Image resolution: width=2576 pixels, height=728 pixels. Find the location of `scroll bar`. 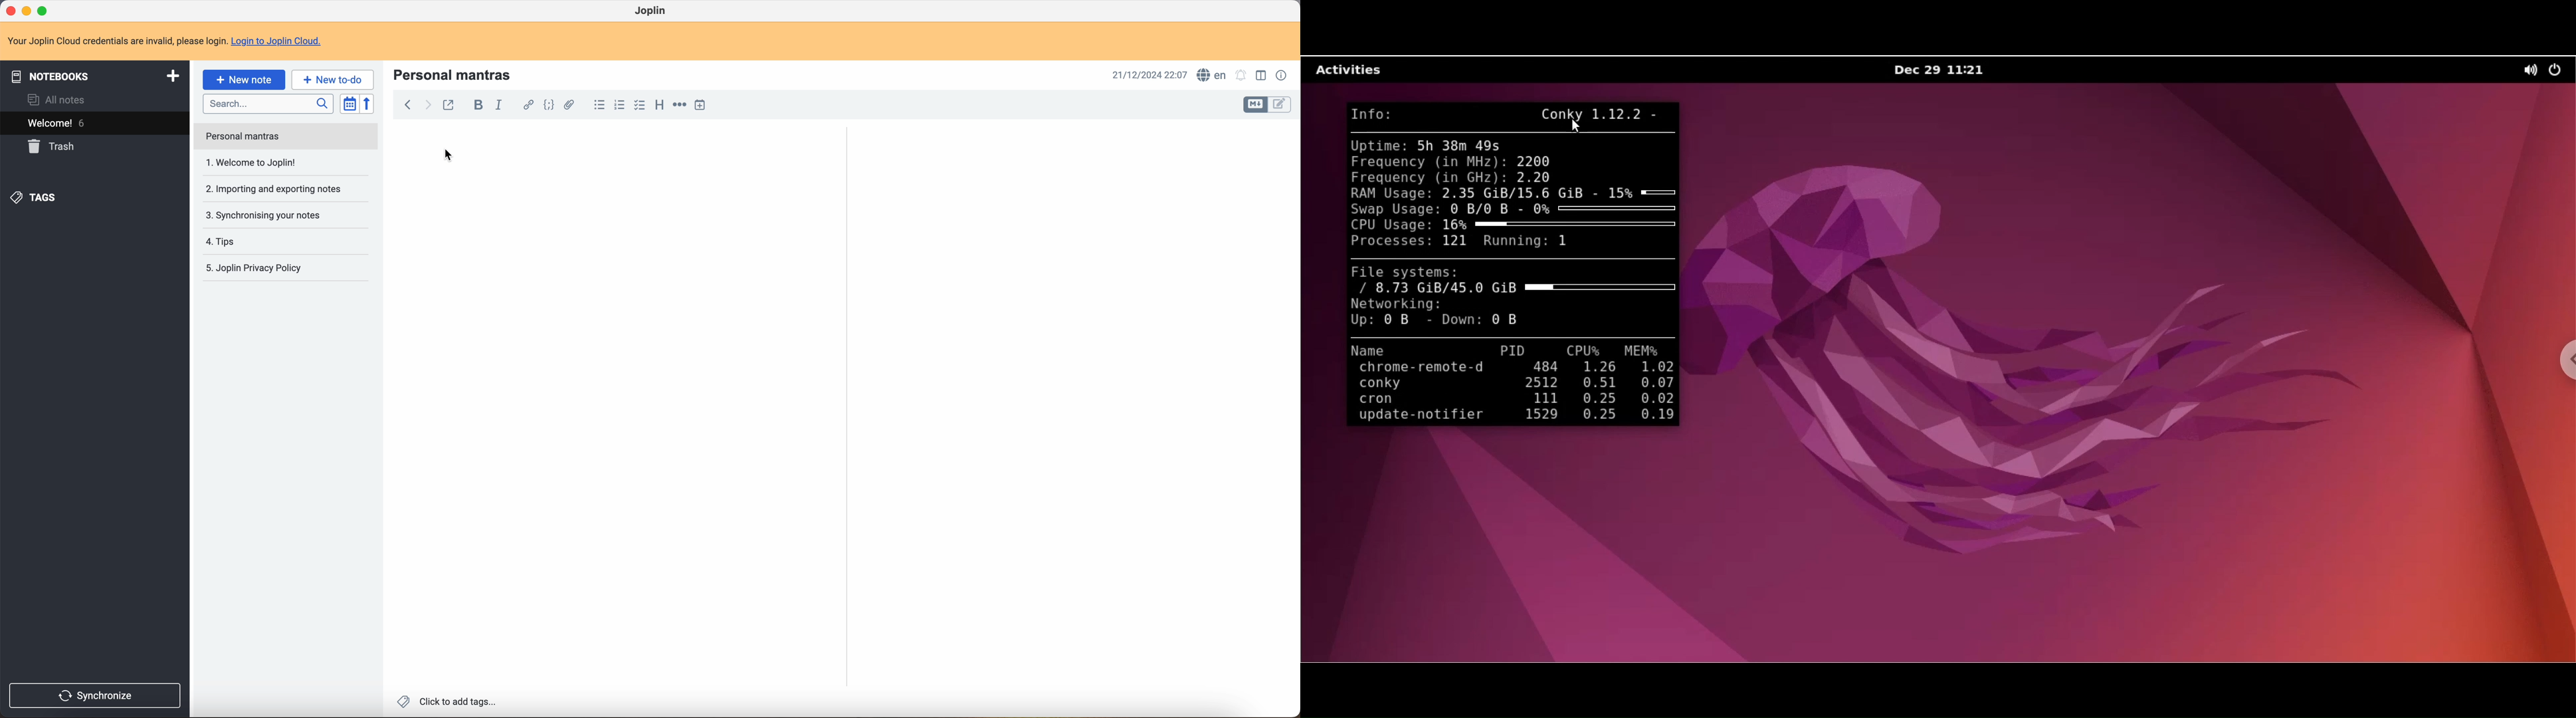

scroll bar is located at coordinates (1292, 318).